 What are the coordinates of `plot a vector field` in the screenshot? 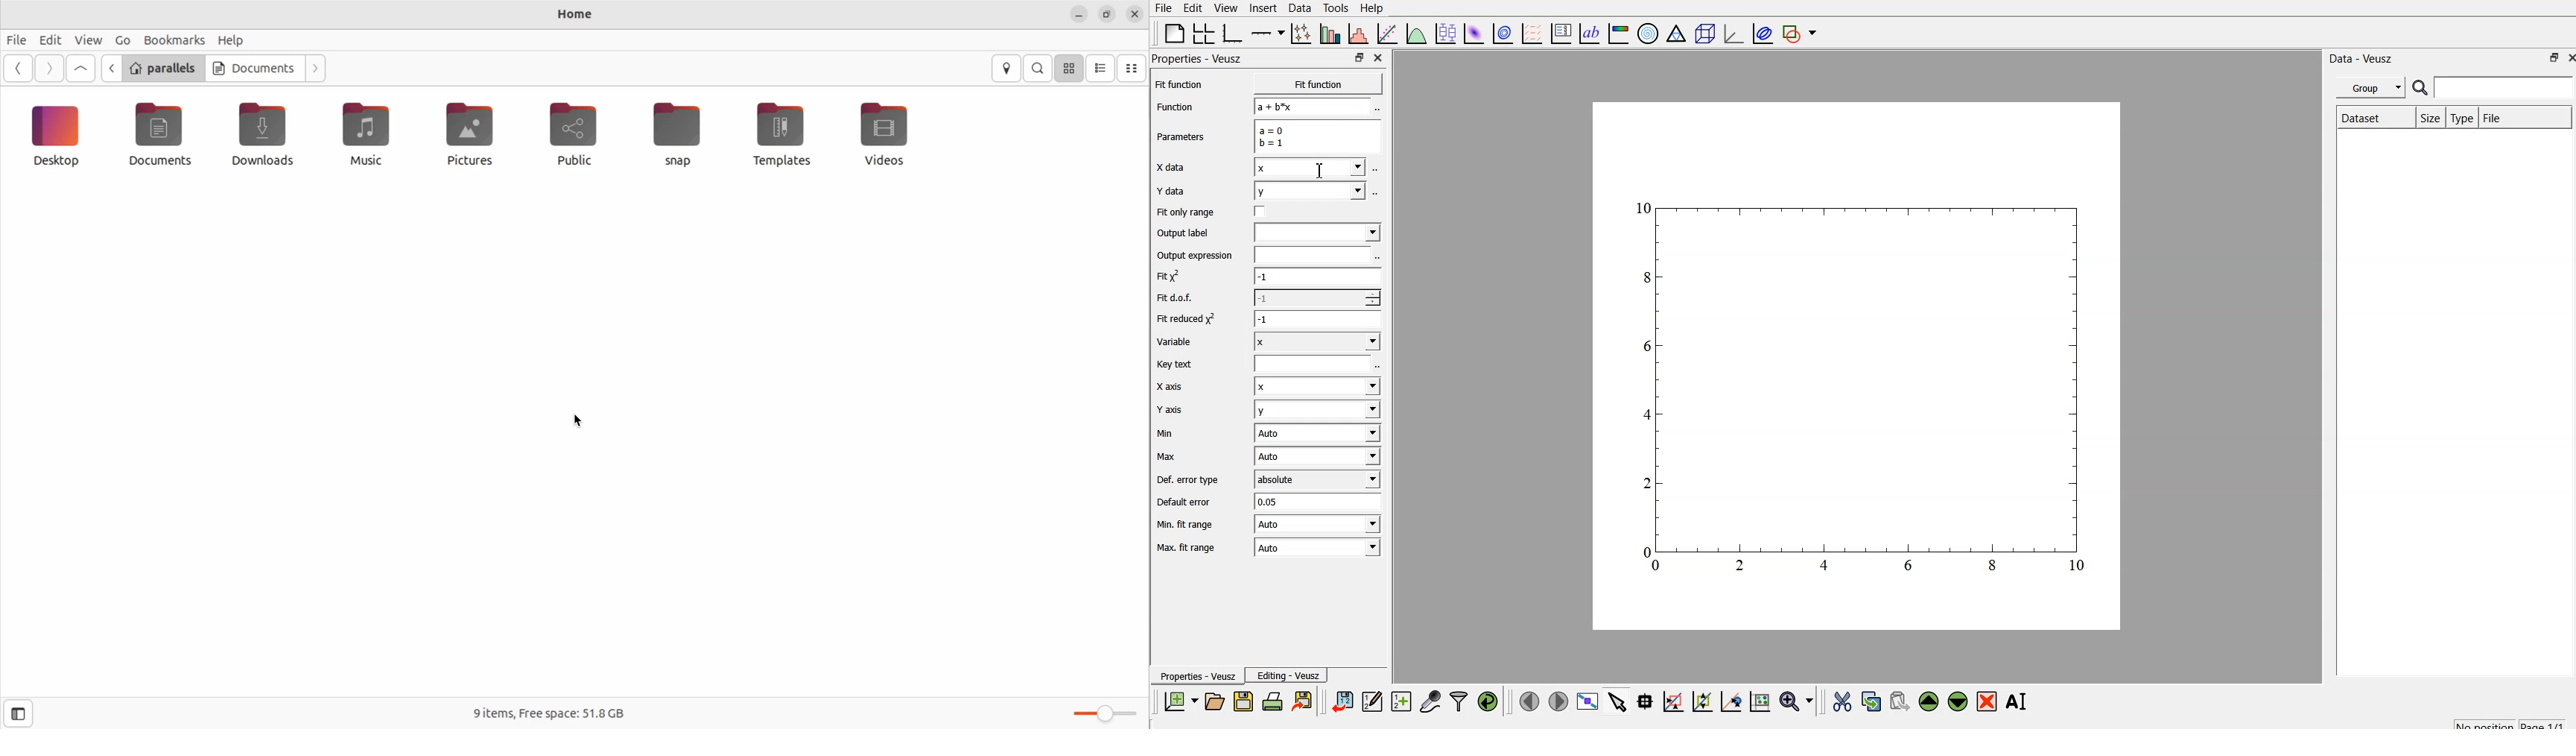 It's located at (1532, 34).